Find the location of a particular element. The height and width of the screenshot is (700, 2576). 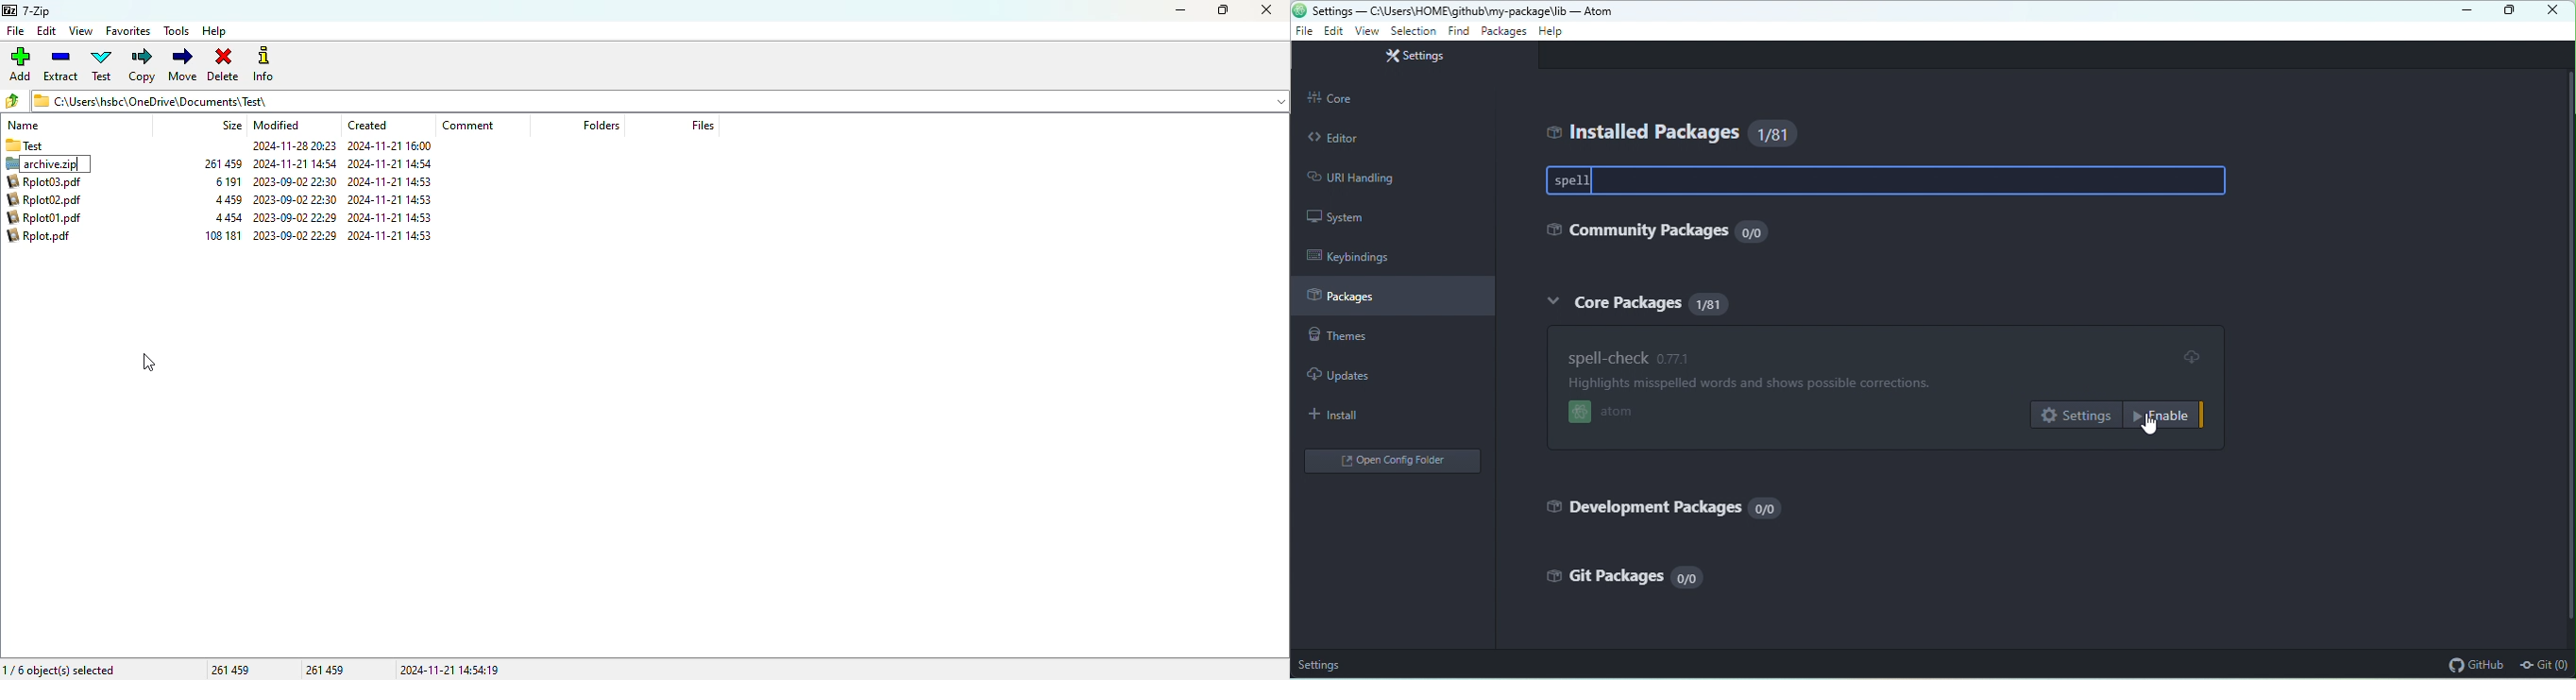

Rplot03.pdf  is located at coordinates (50, 181).